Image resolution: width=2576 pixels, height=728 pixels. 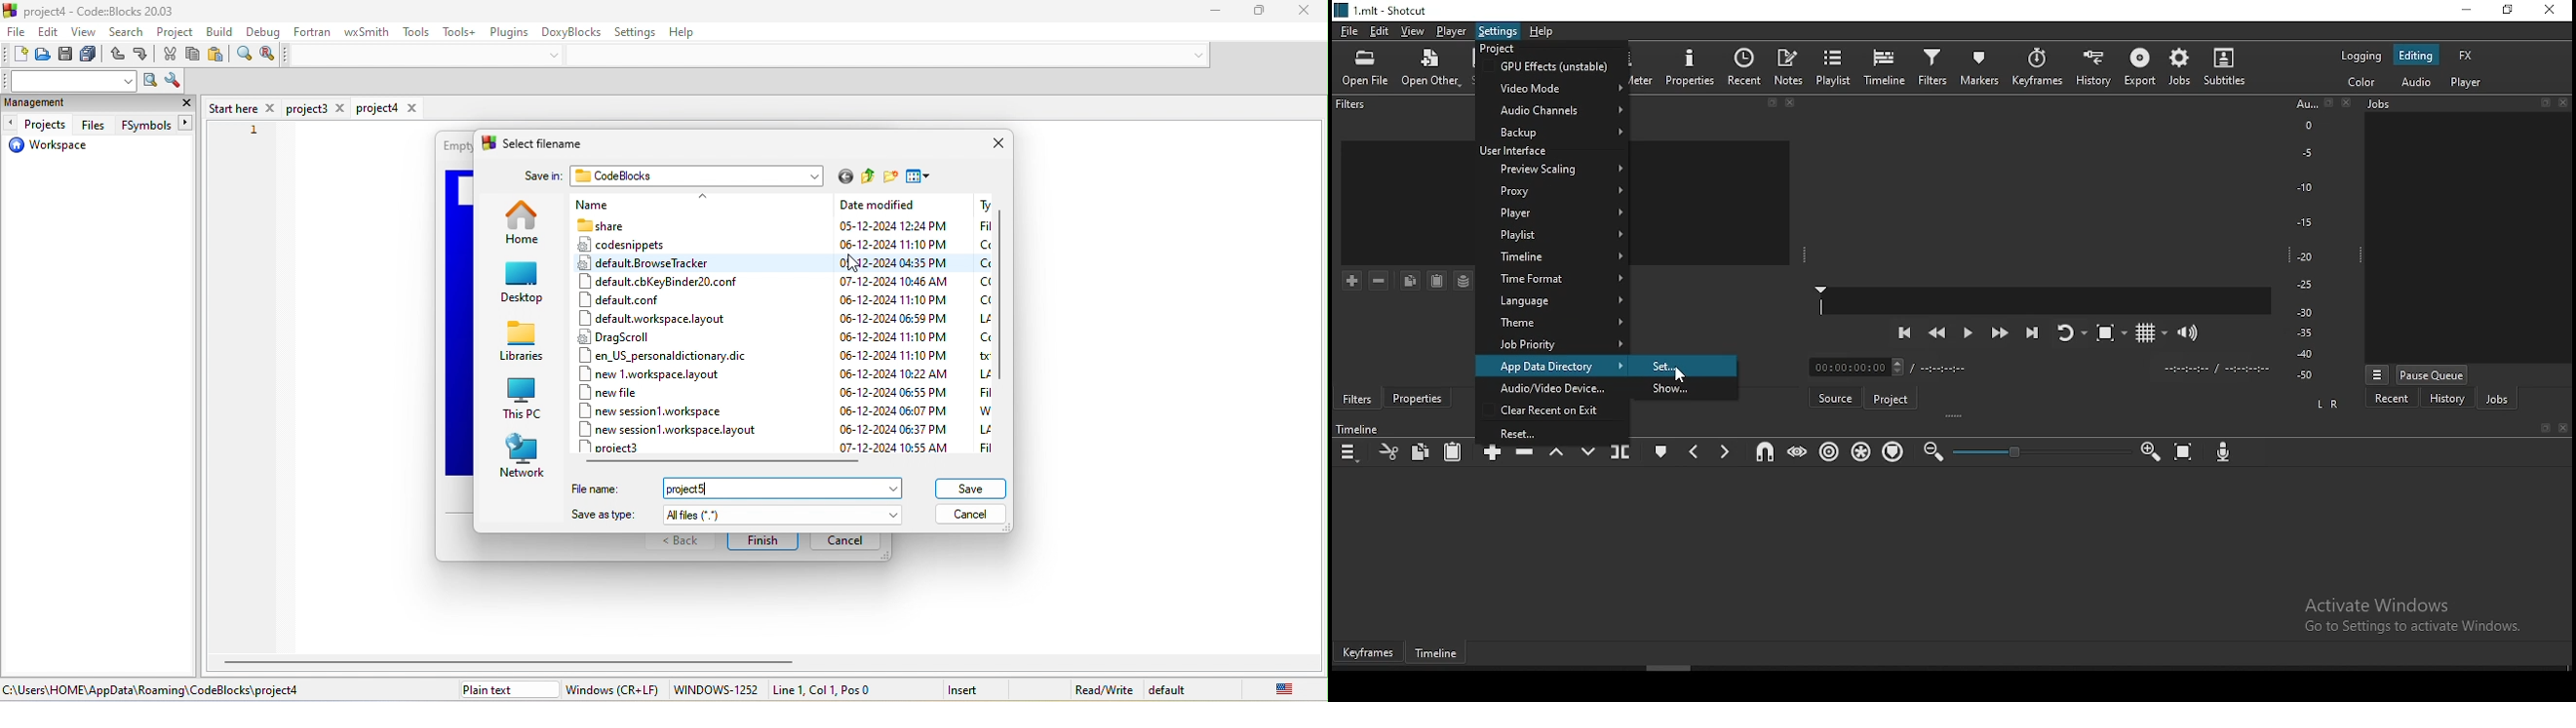 I want to click on append, so click(x=1489, y=459).